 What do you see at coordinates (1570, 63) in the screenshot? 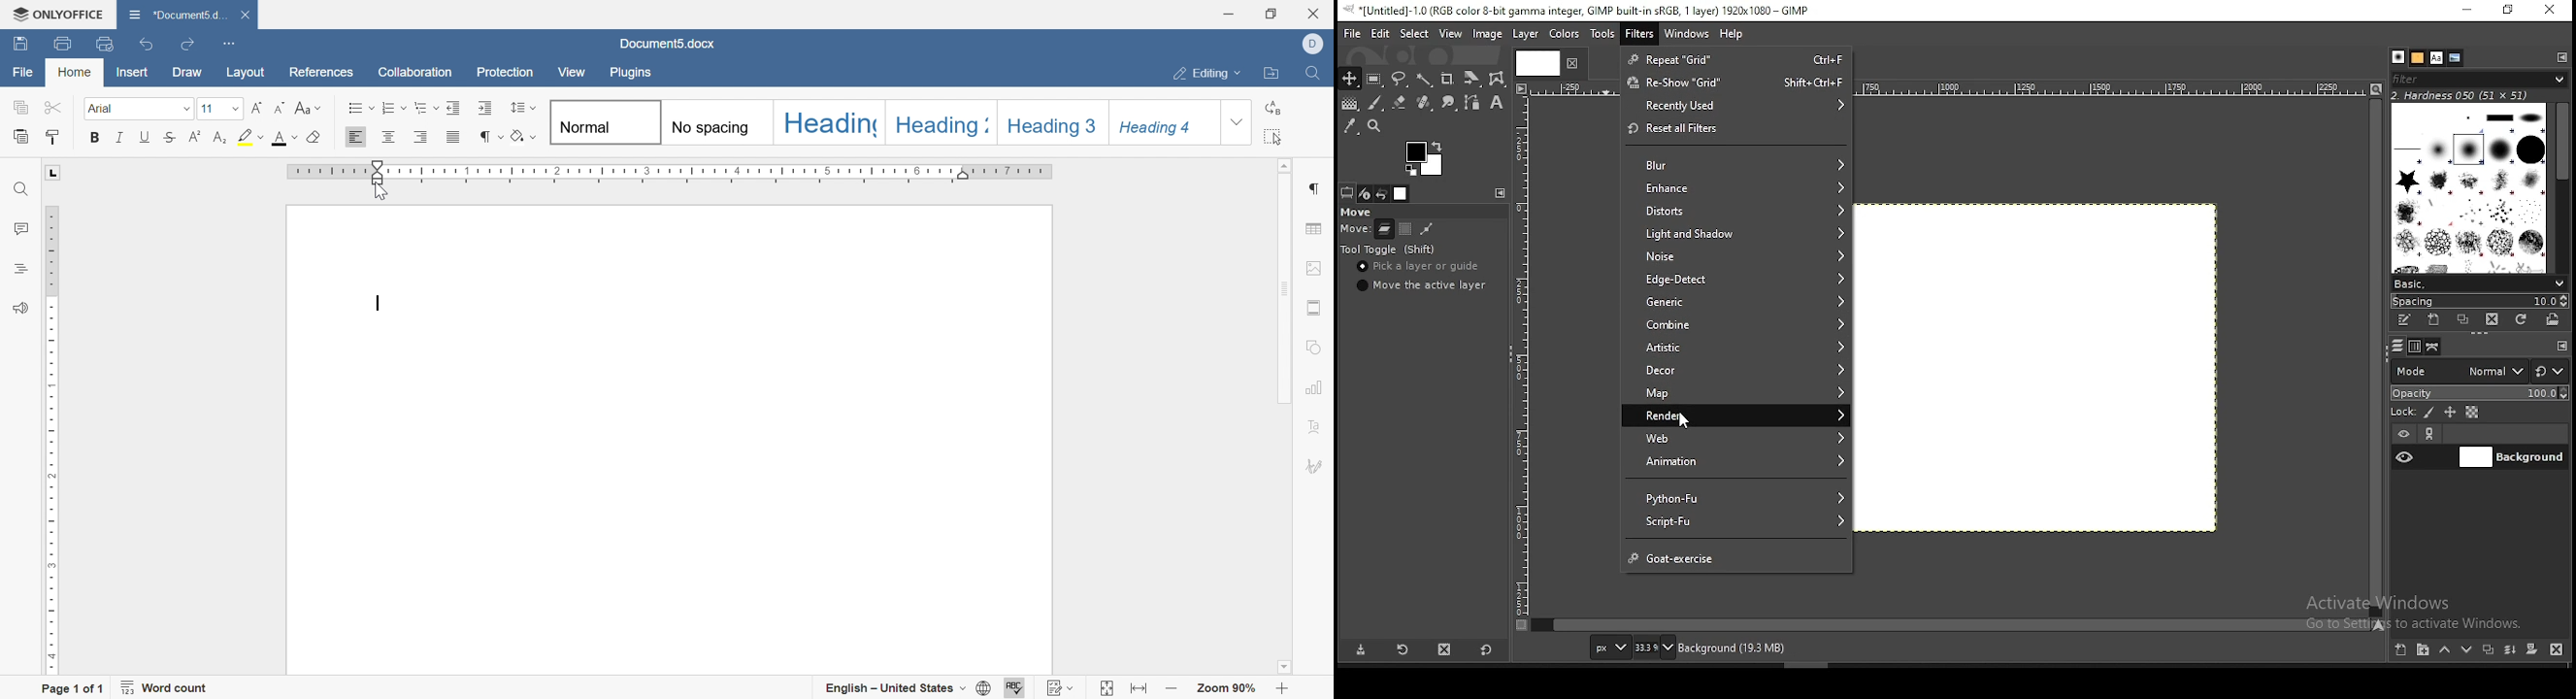
I see `close` at bounding box center [1570, 63].